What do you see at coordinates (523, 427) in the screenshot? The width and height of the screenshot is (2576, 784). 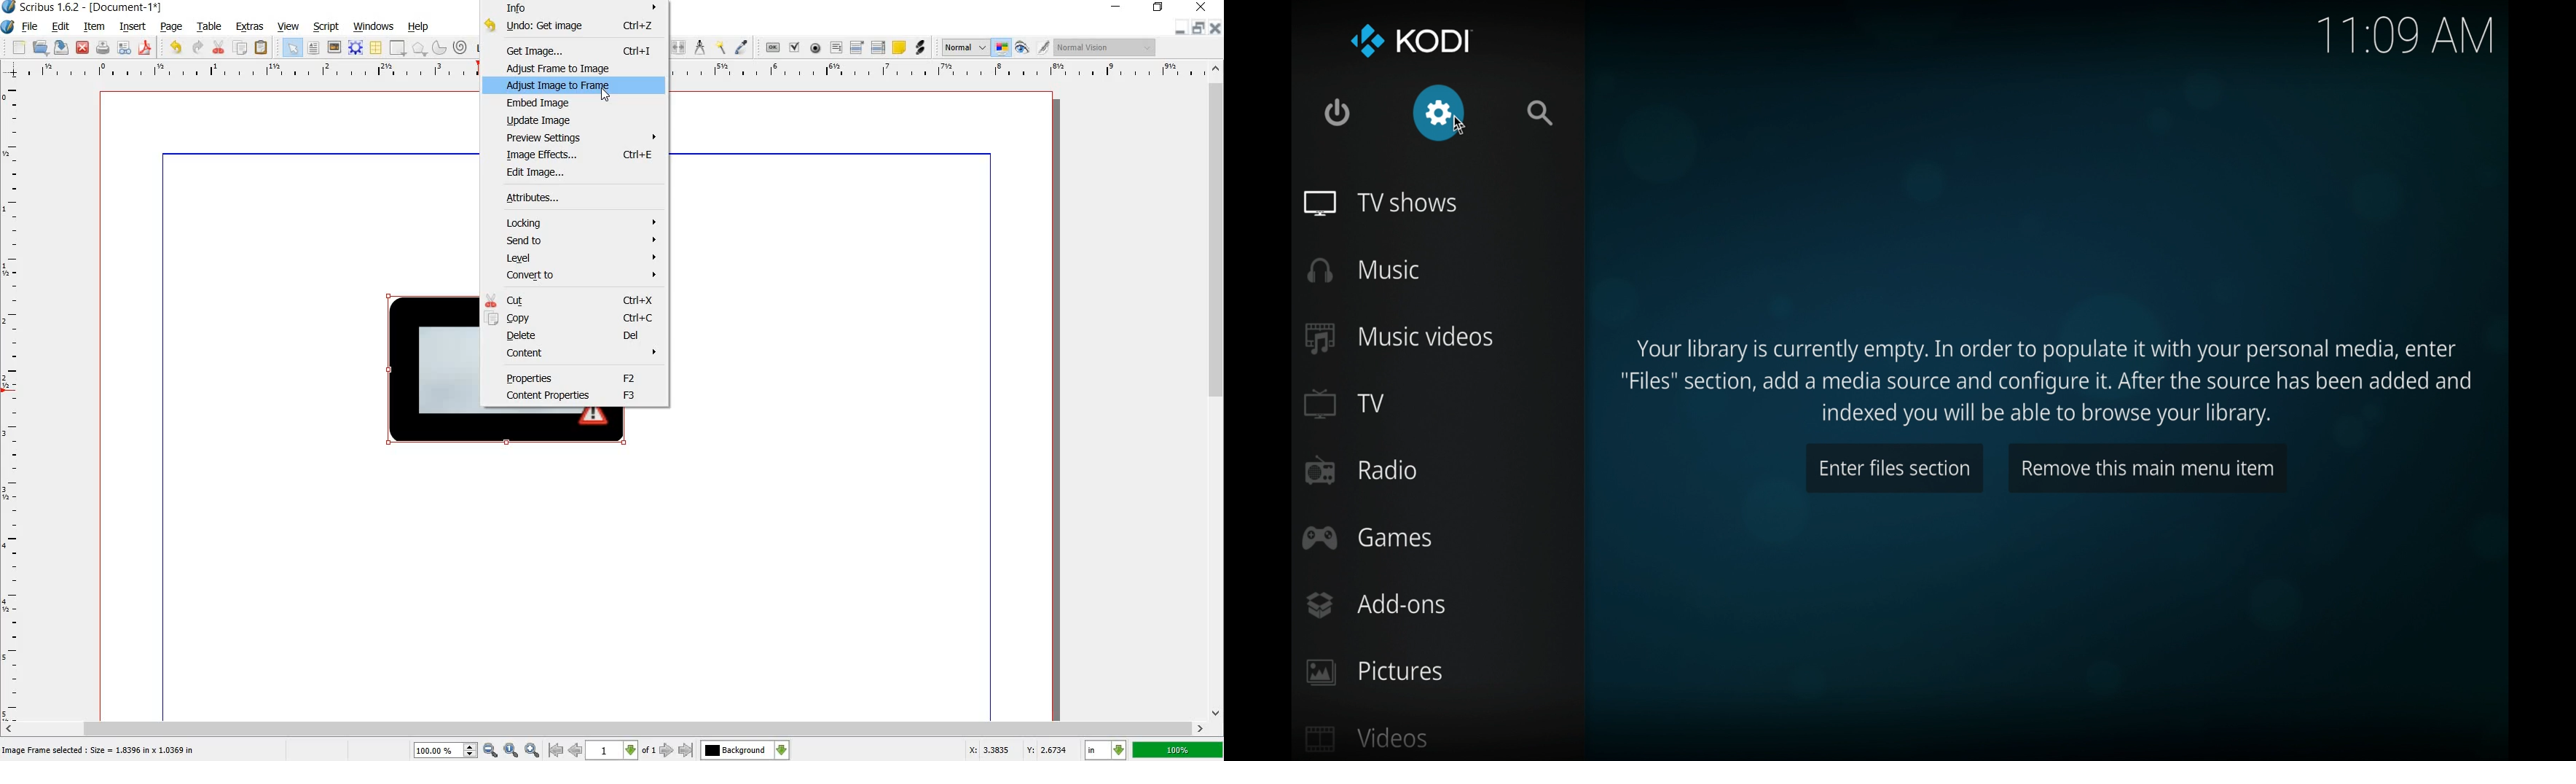 I see `shape` at bounding box center [523, 427].